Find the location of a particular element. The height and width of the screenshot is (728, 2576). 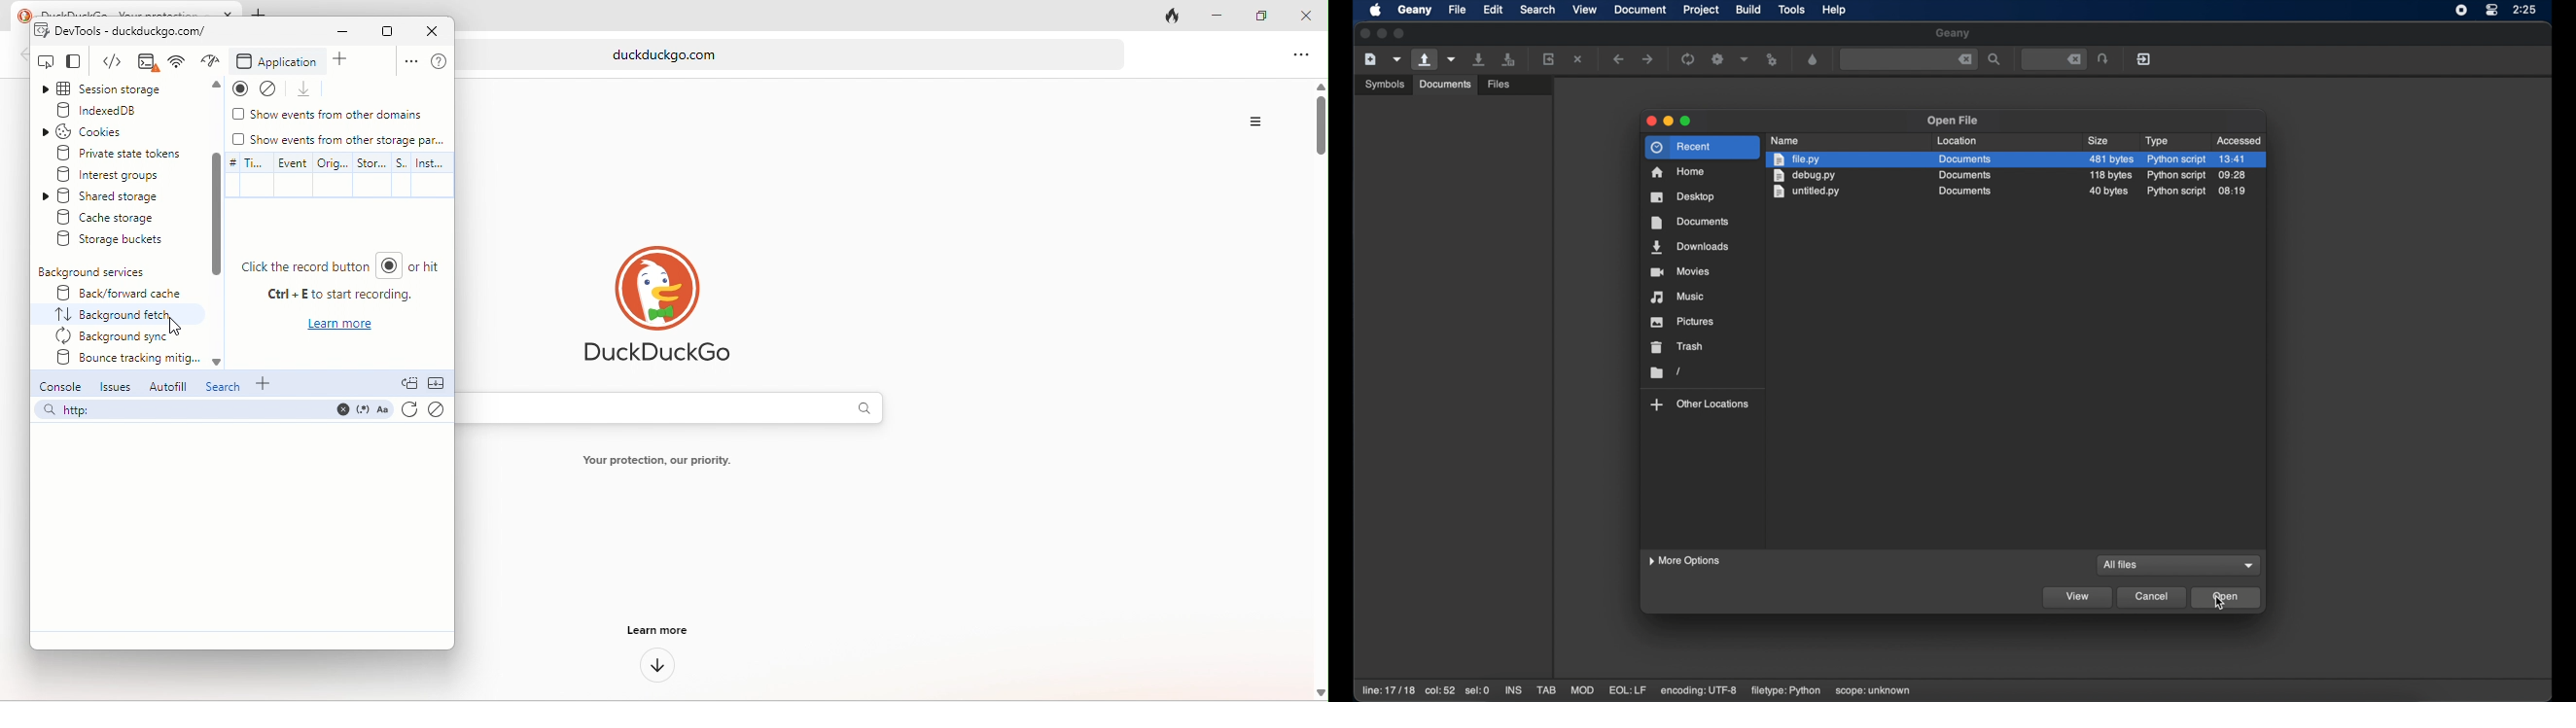

cursor is located at coordinates (2221, 604).